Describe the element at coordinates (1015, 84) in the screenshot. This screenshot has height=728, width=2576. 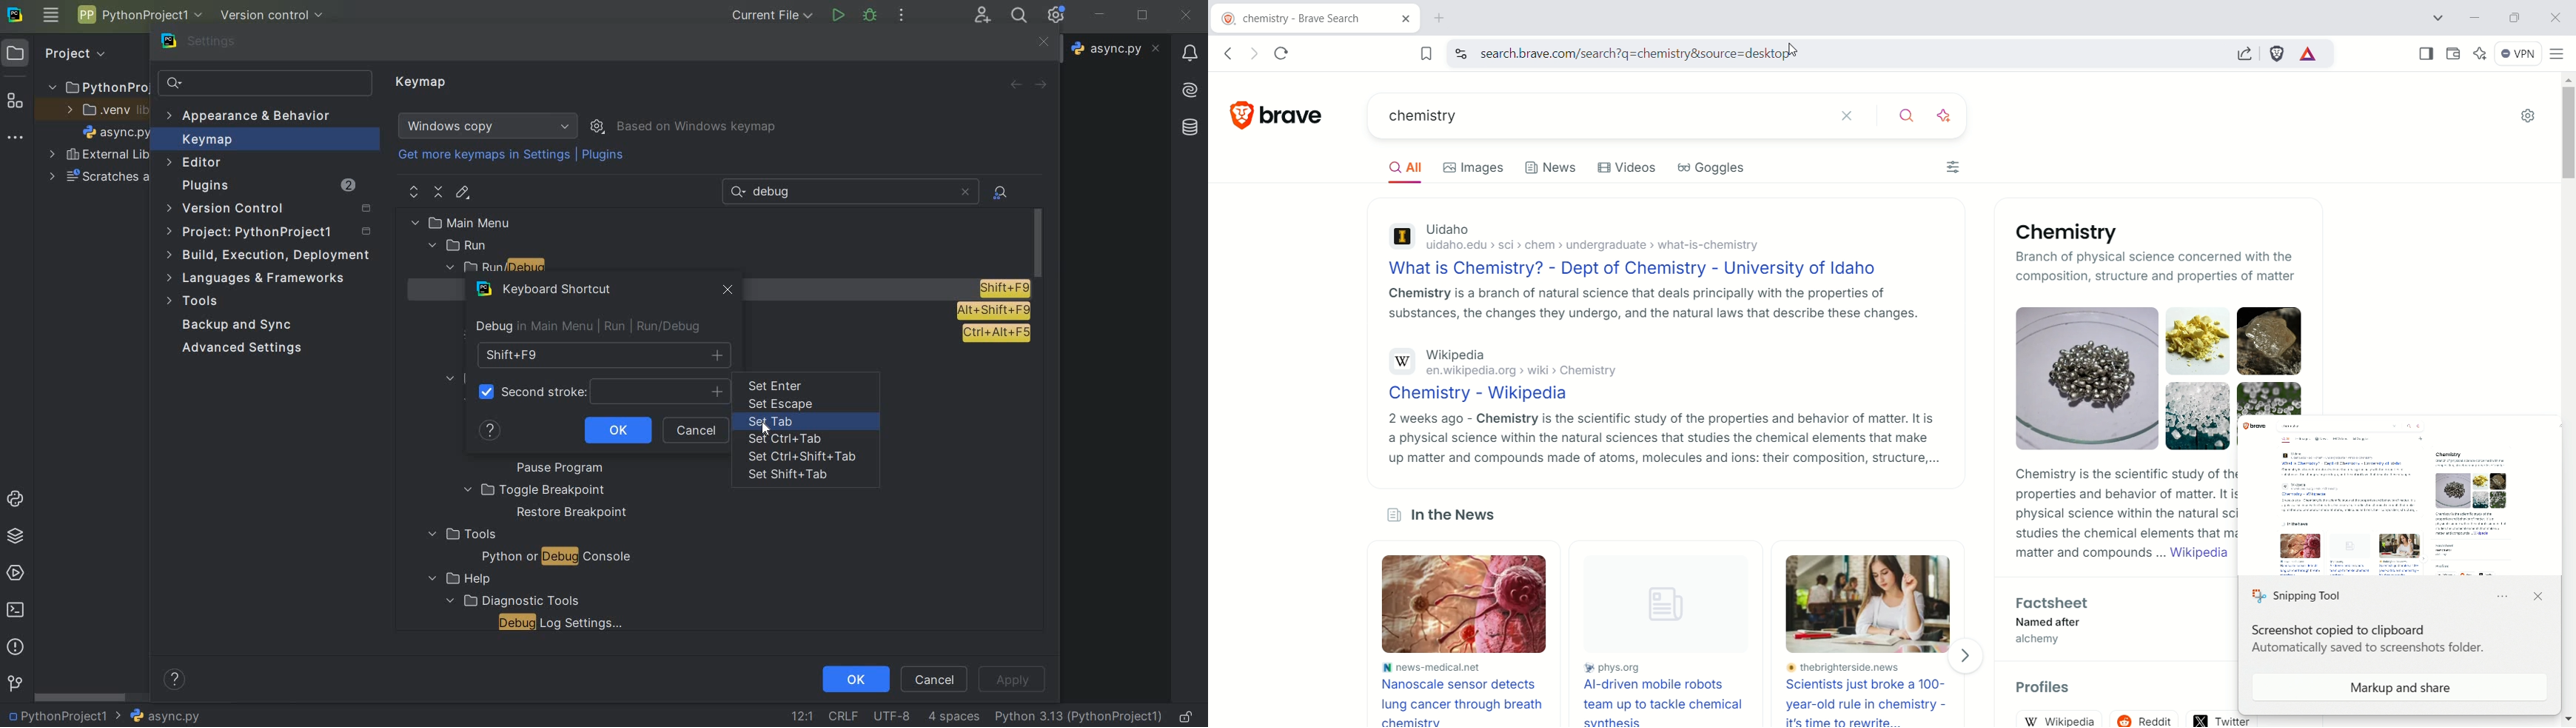
I see `back` at that location.